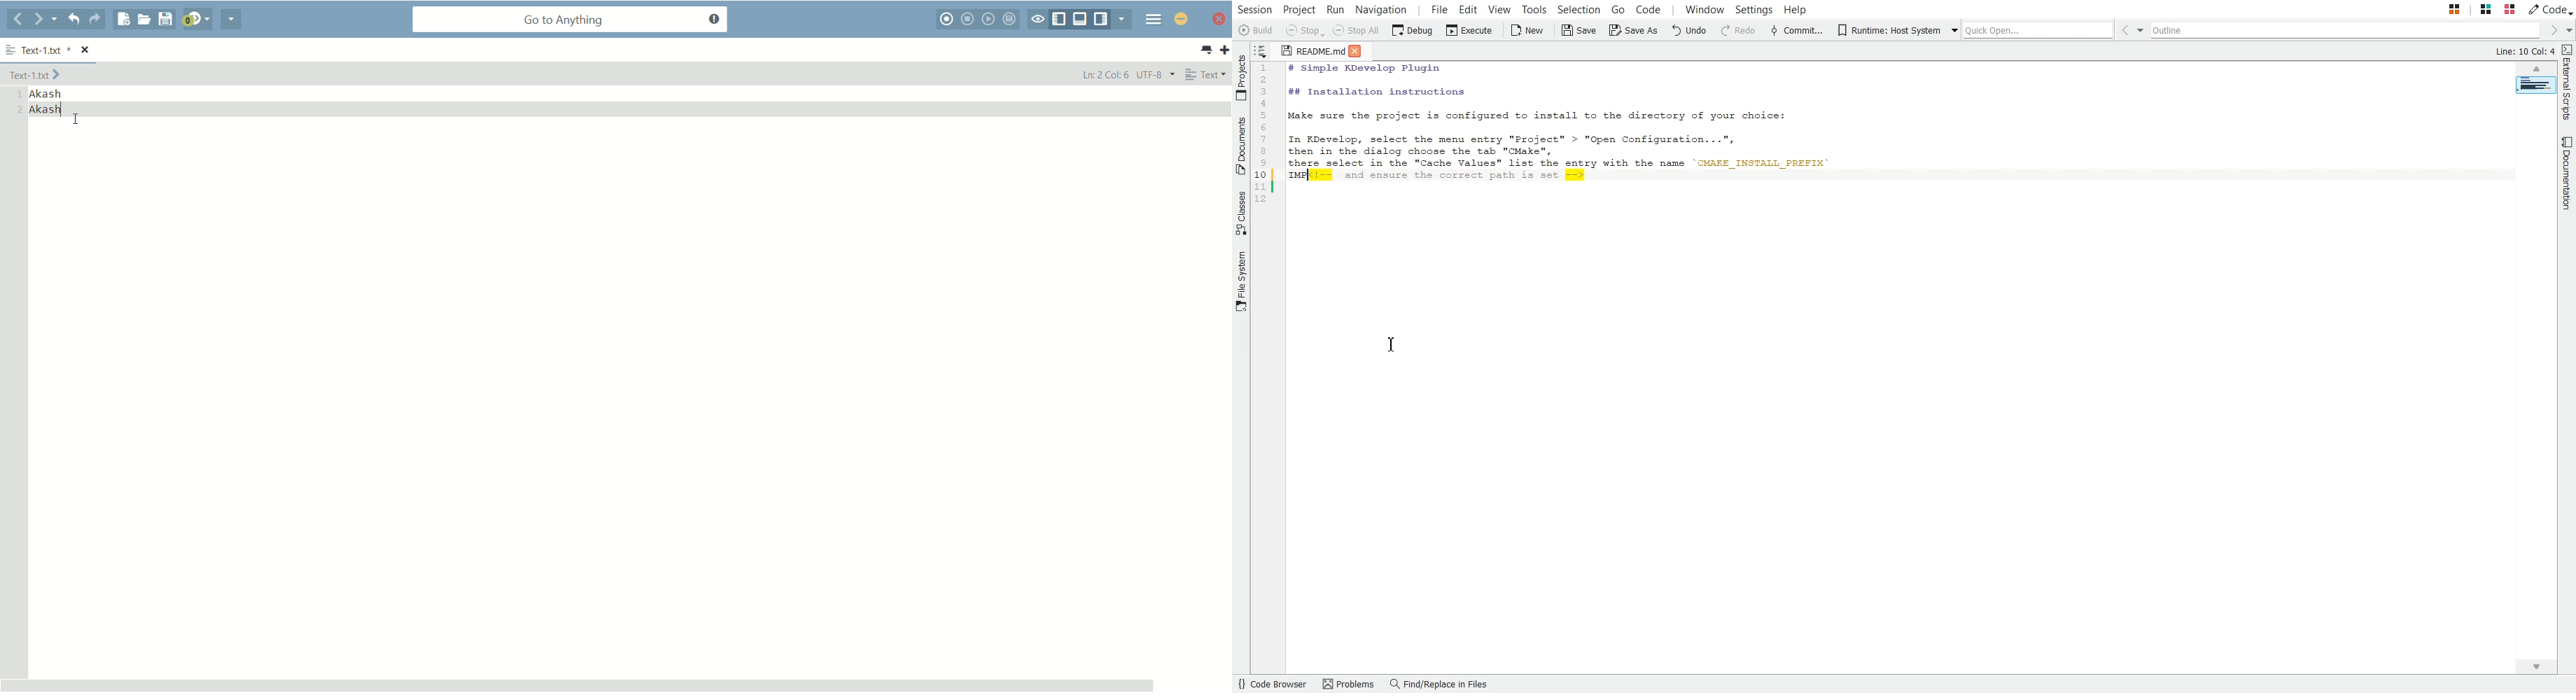  I want to click on # Simple KDevelop Plugin, so click(1362, 69).